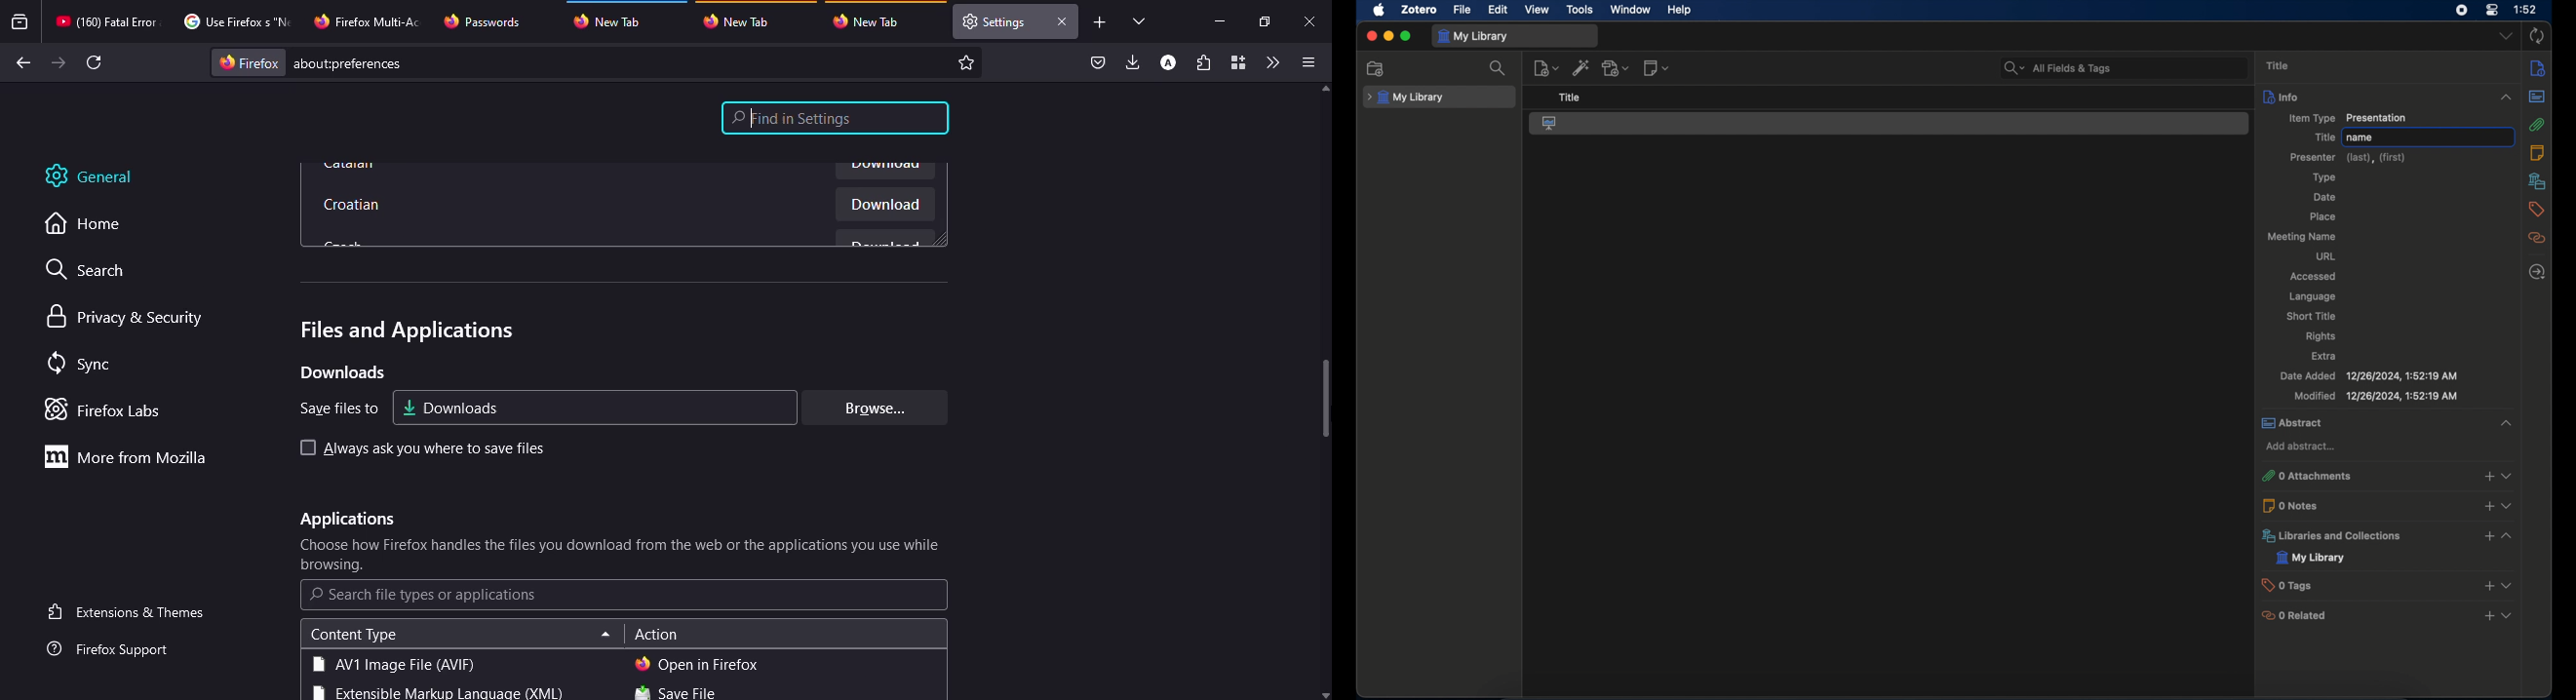 This screenshot has width=2576, height=700. Describe the element at coordinates (599, 62) in the screenshot. I see `about:preferences` at that location.